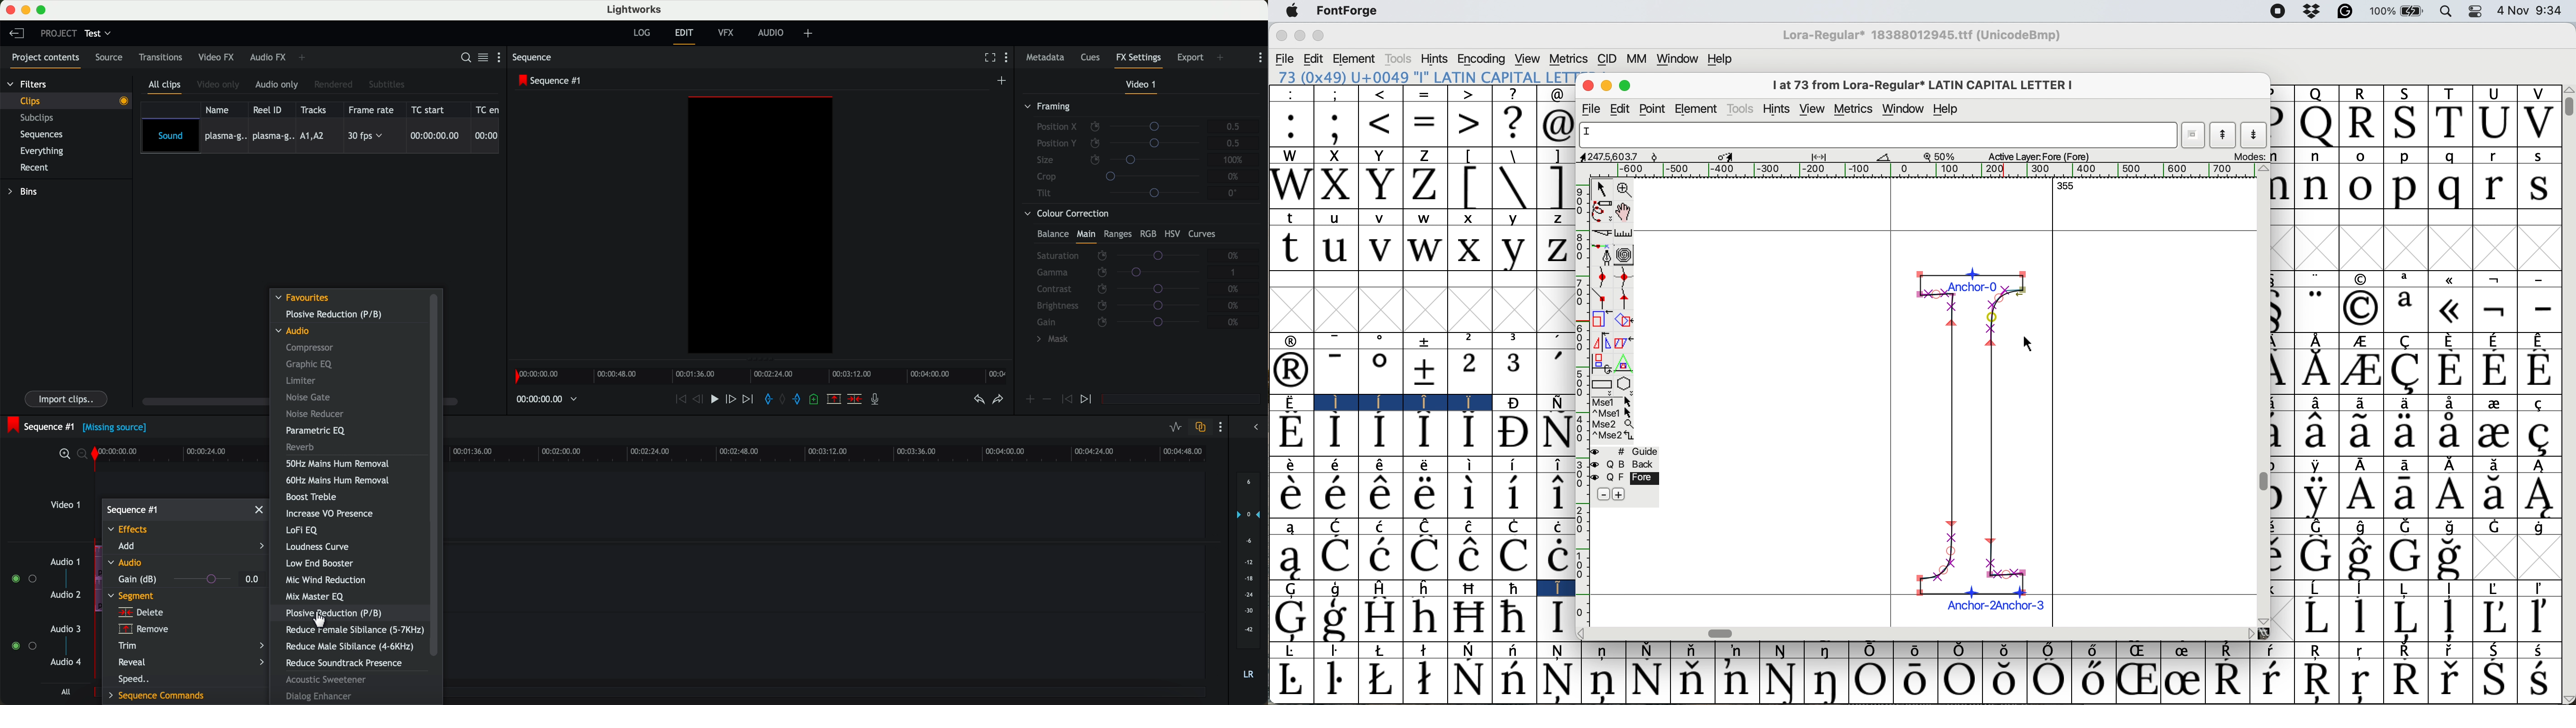  Describe the element at coordinates (1283, 59) in the screenshot. I see `file` at that location.